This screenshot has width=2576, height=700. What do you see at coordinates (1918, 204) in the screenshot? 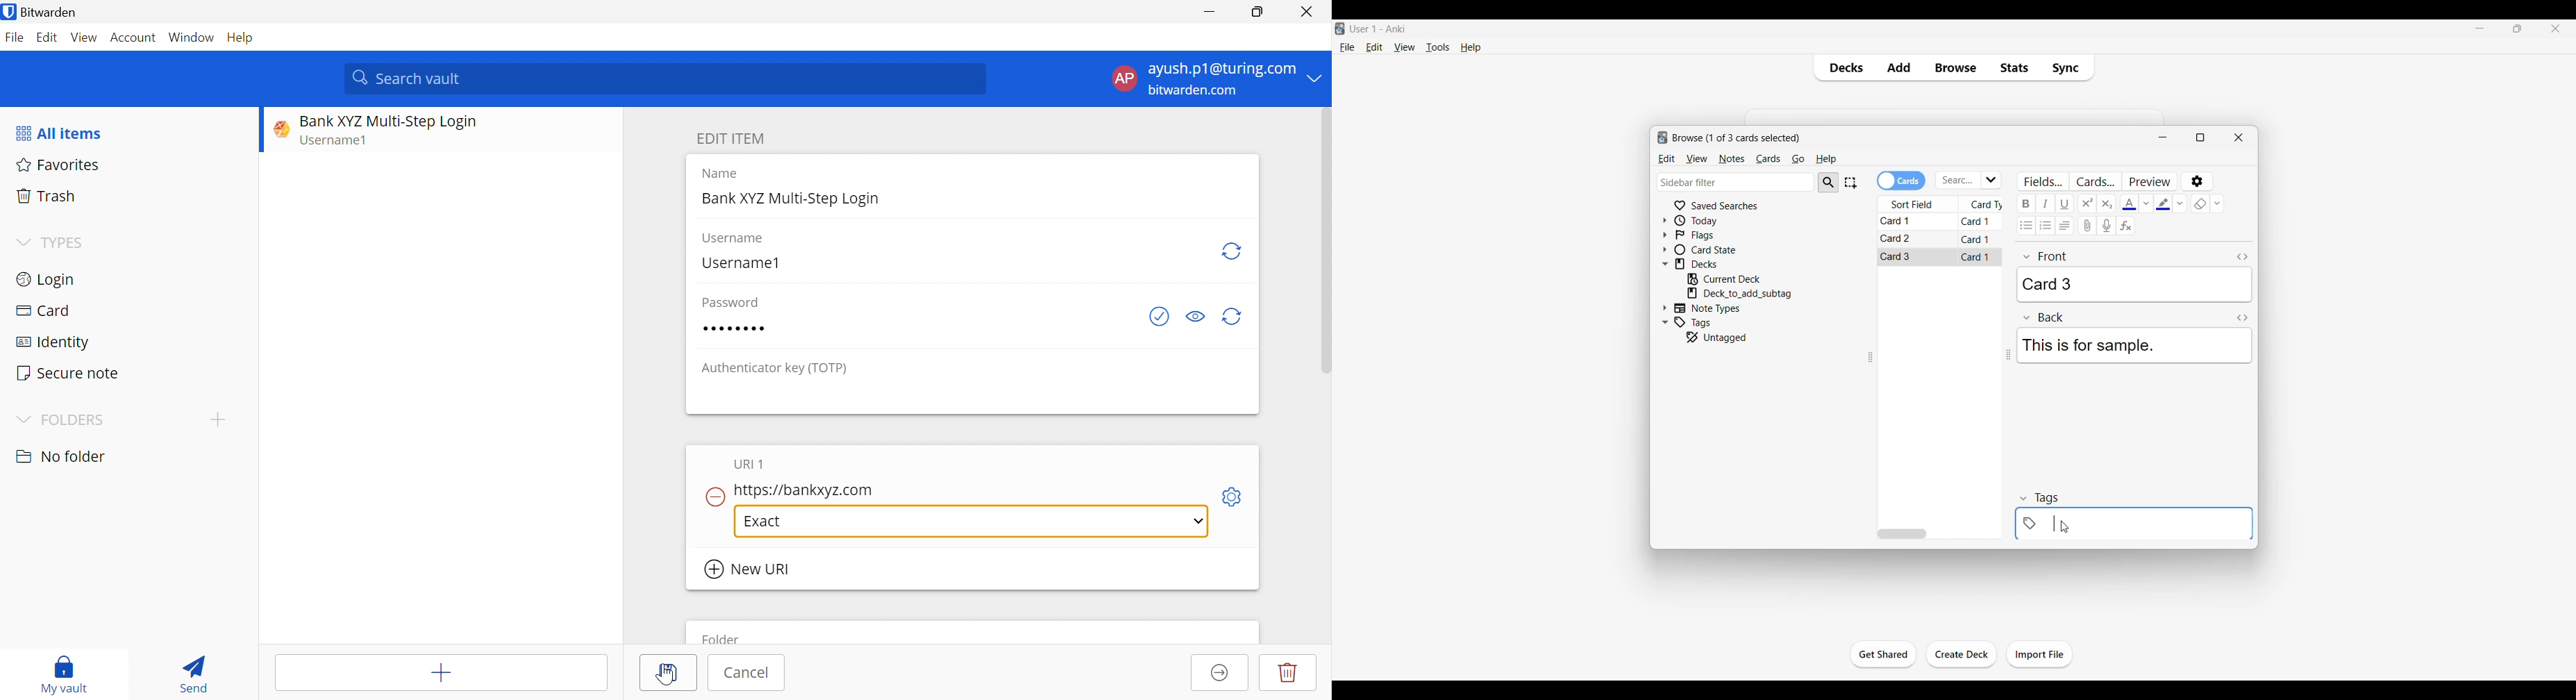
I see `Sort field column` at bounding box center [1918, 204].